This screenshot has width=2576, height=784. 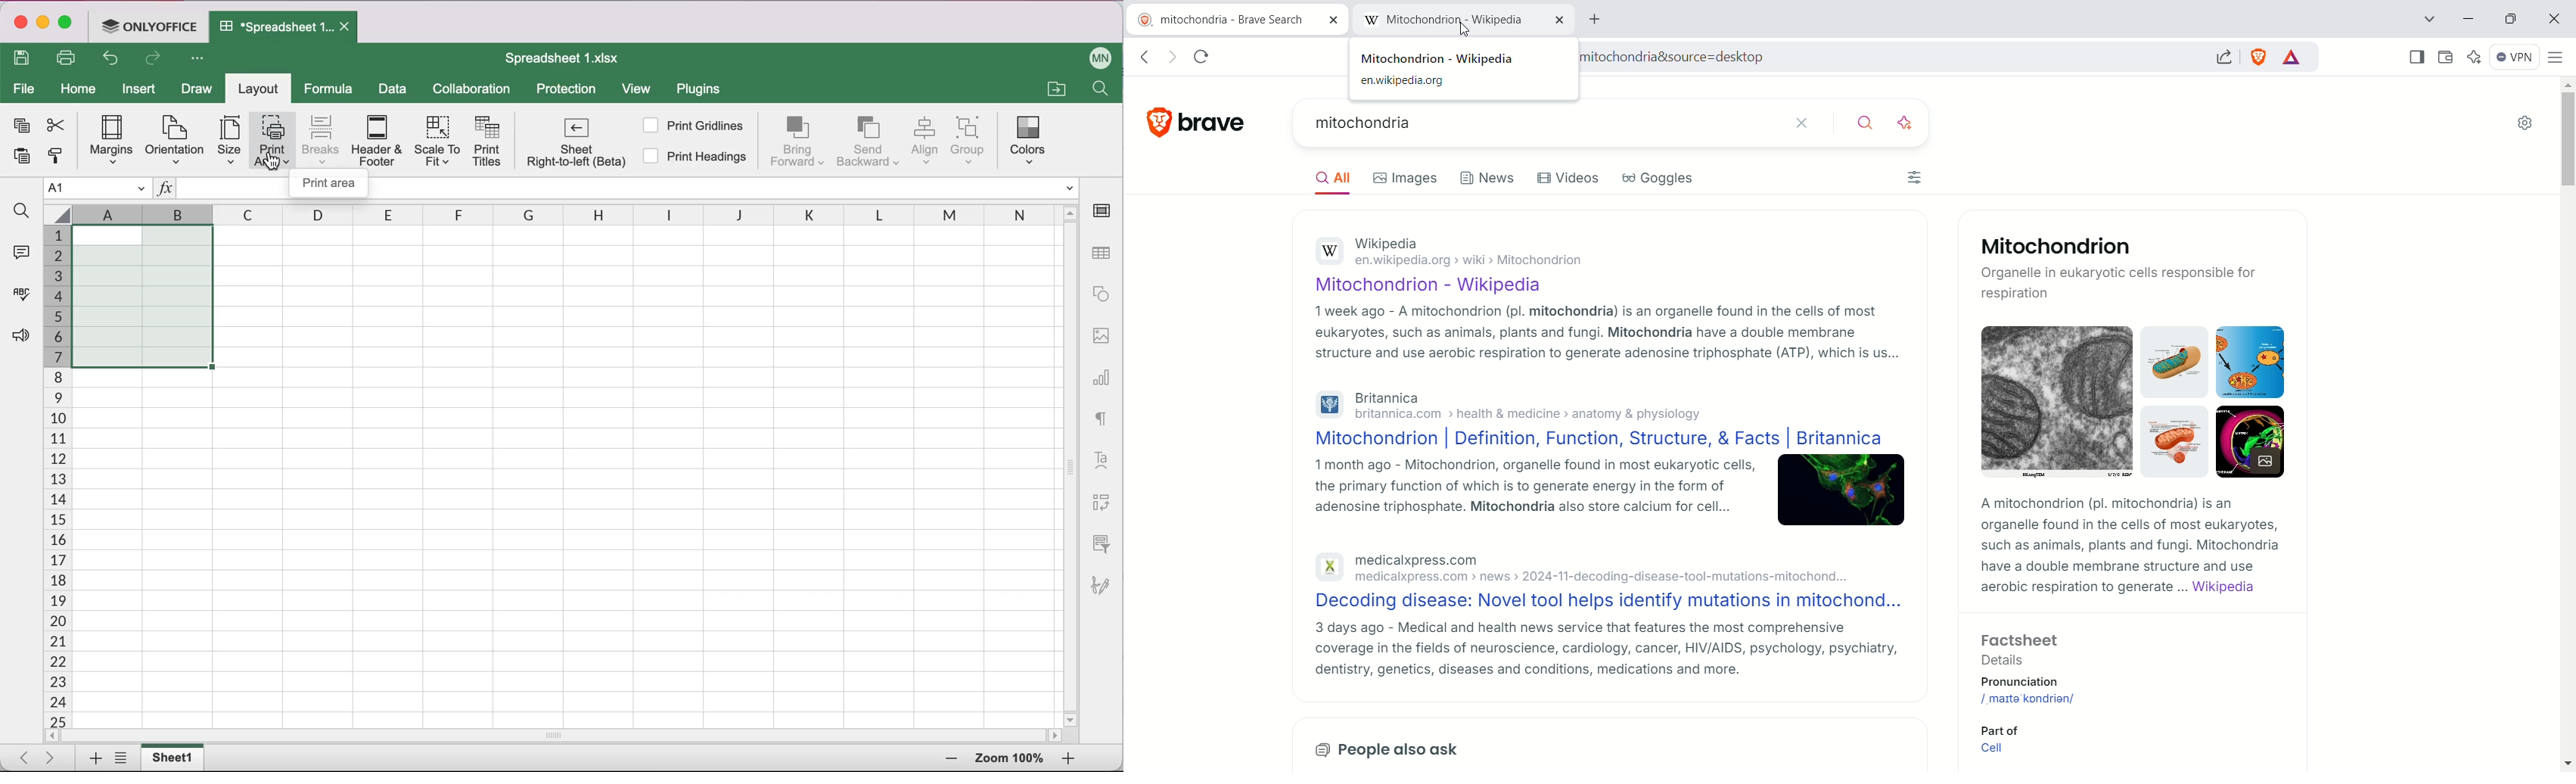 I want to click on share, so click(x=2224, y=58).